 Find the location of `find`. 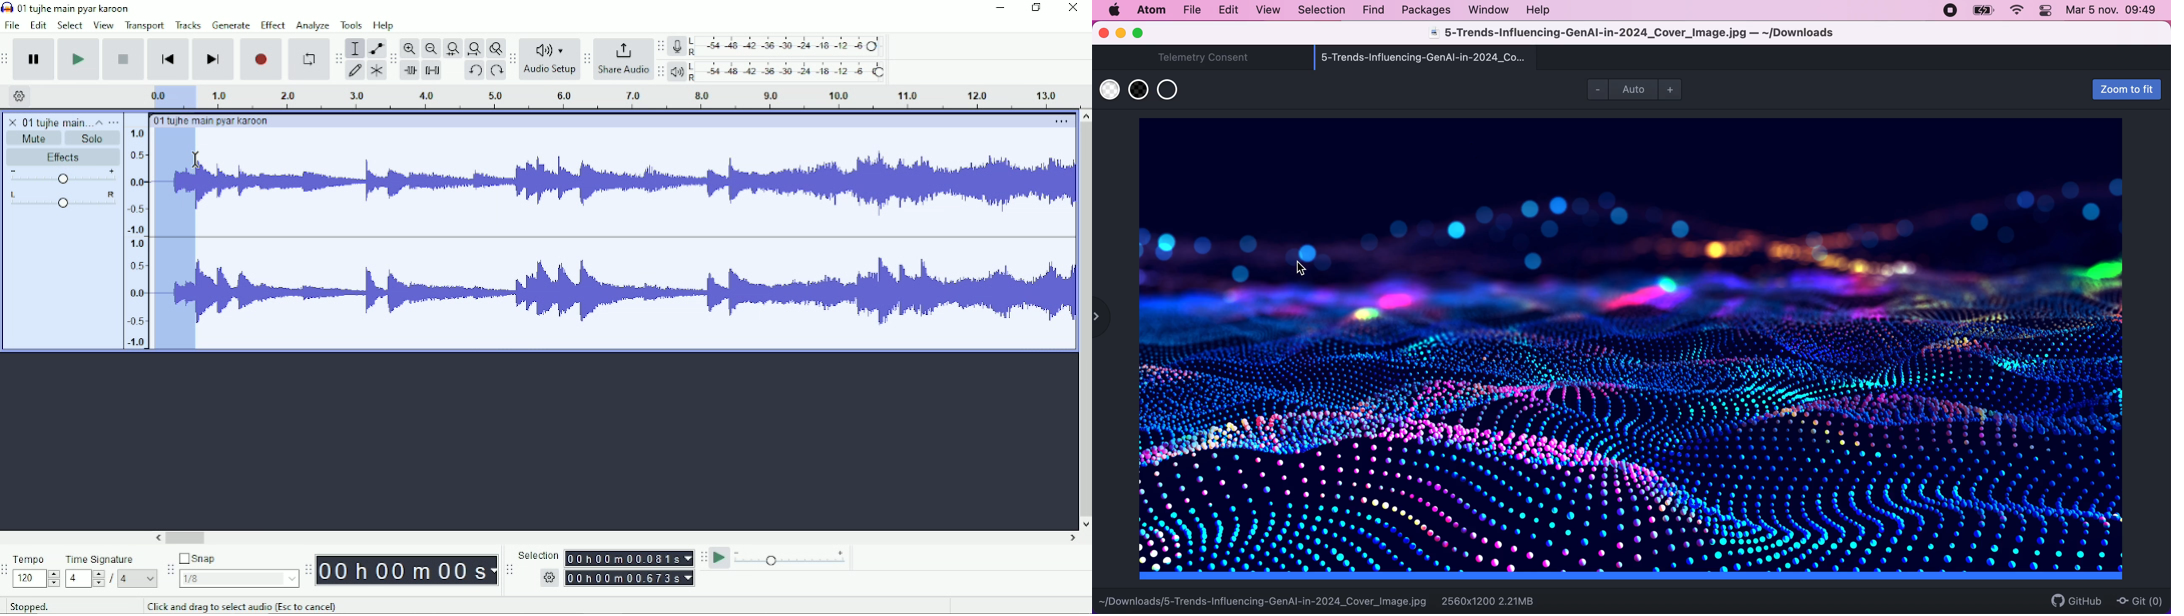

find is located at coordinates (1371, 10).